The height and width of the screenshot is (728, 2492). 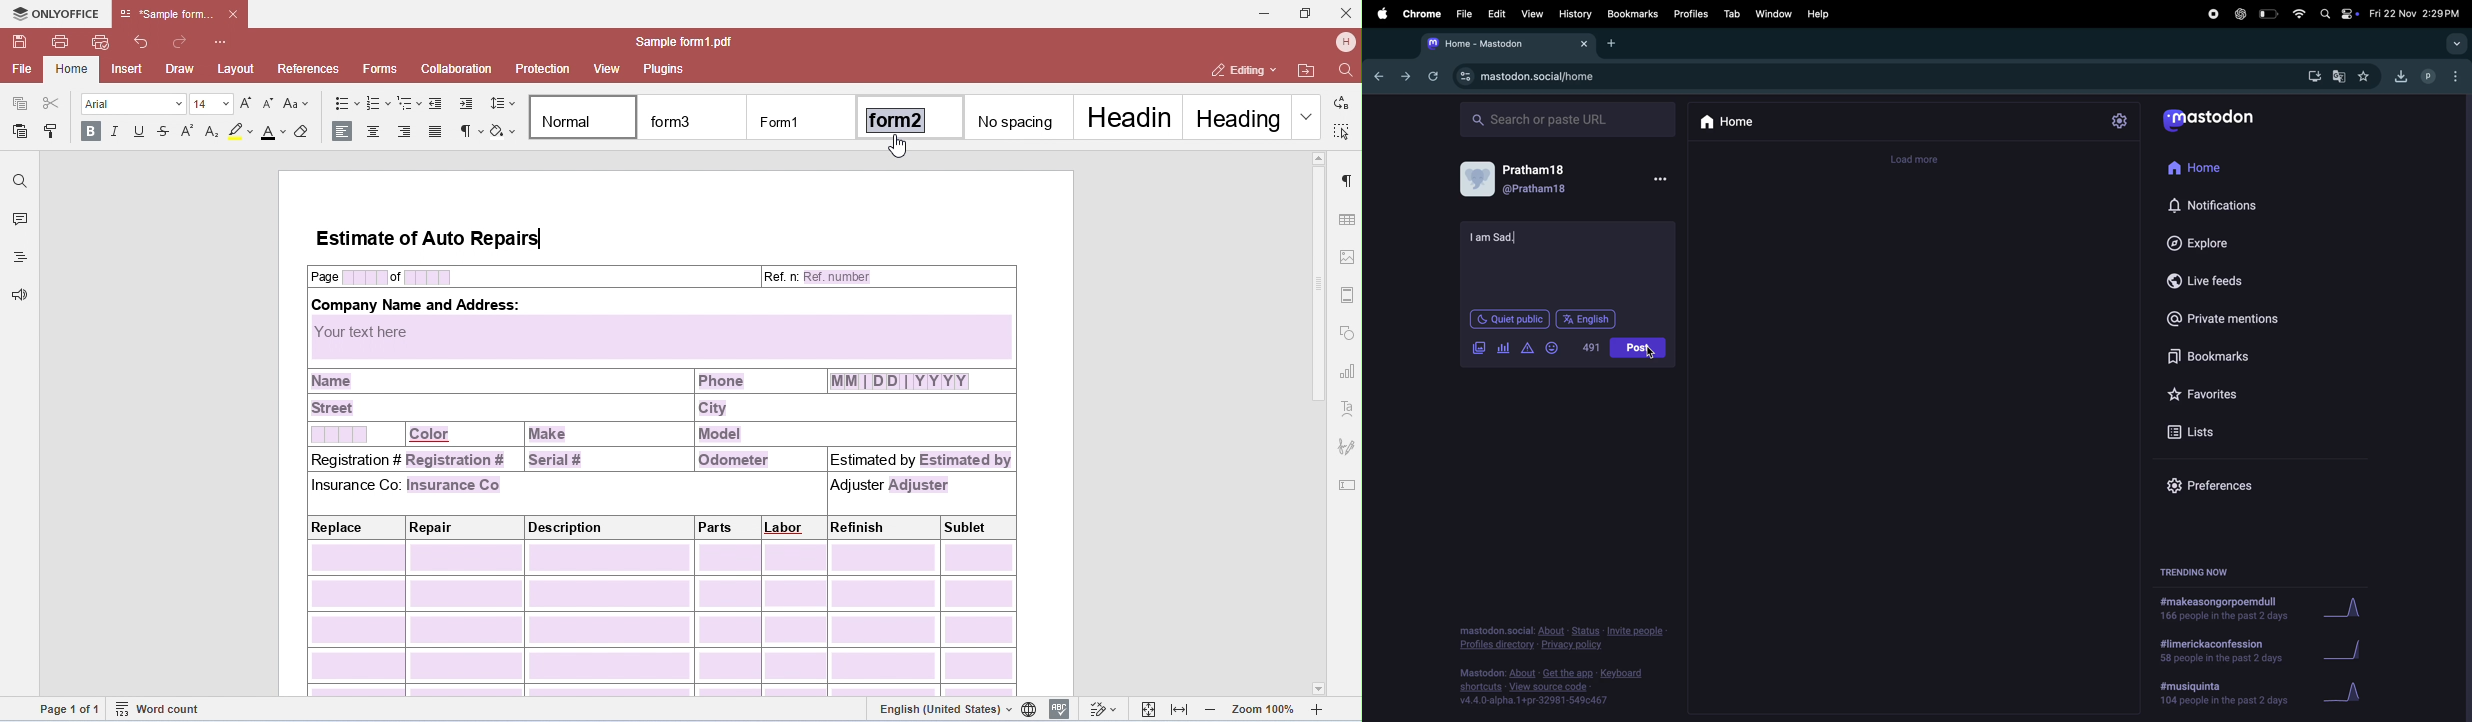 I want to click on source code, so click(x=1554, y=688).